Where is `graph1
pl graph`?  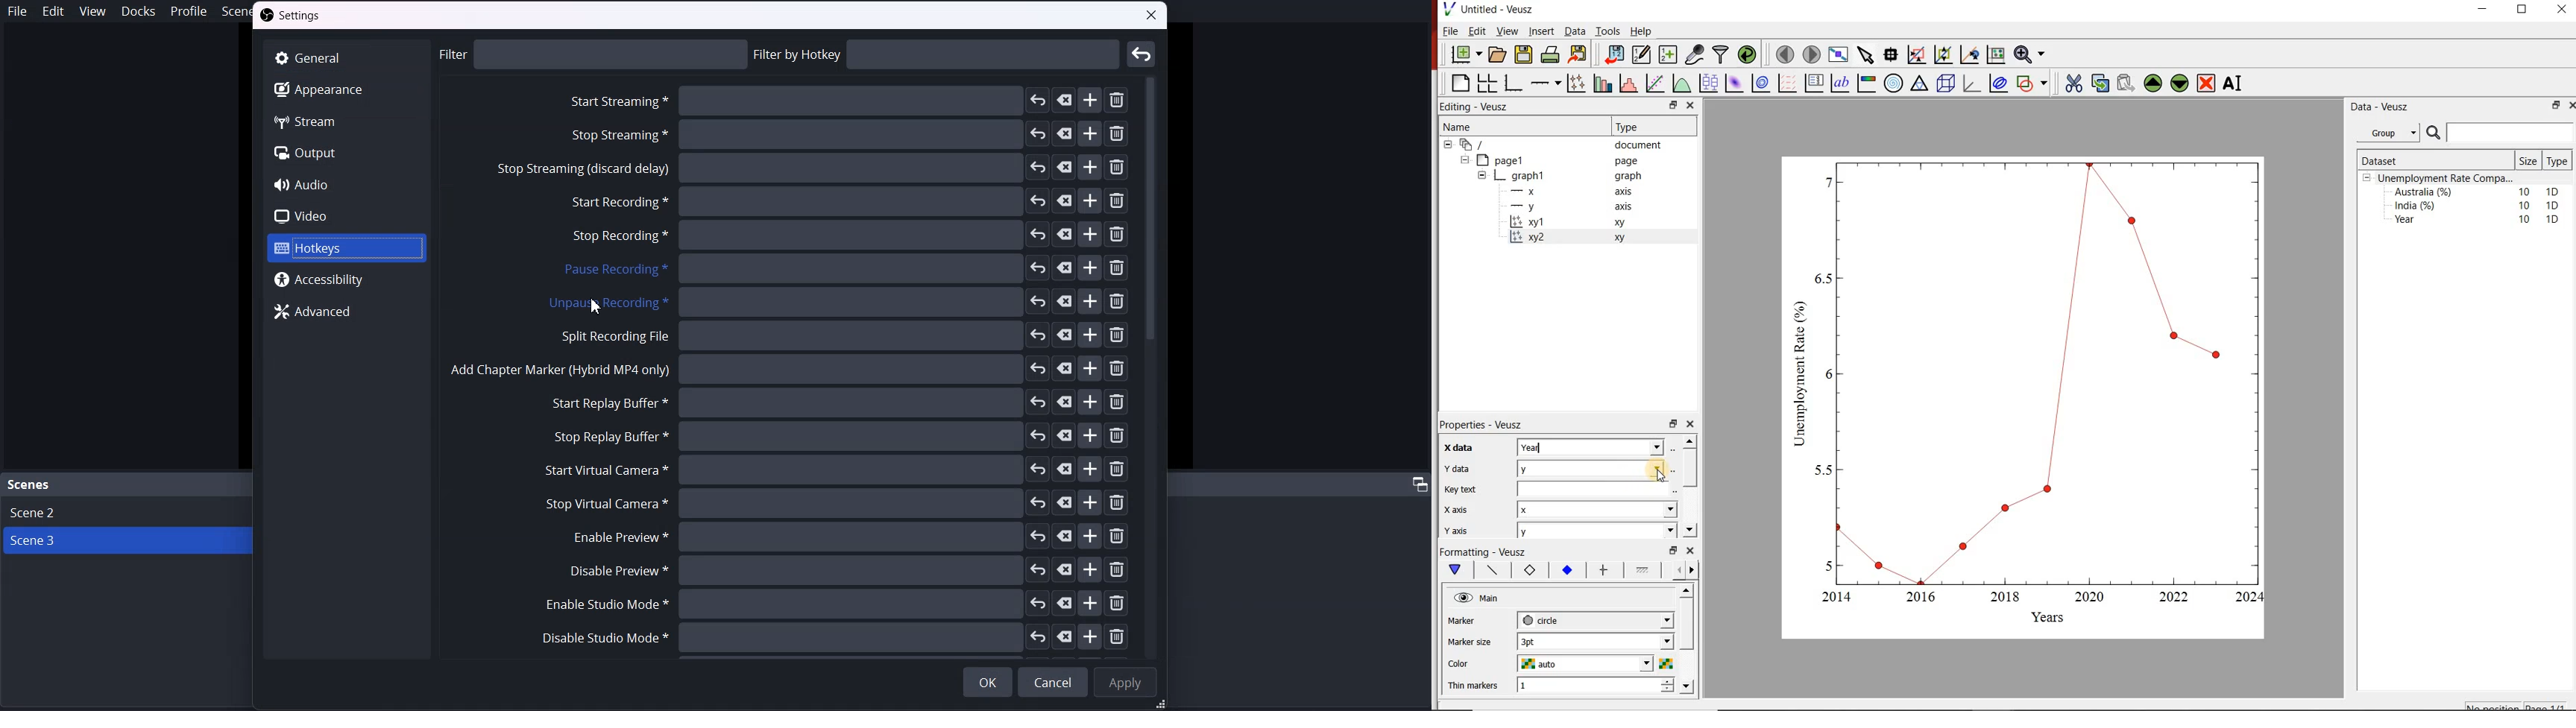
graph1
pl graph is located at coordinates (1573, 176).